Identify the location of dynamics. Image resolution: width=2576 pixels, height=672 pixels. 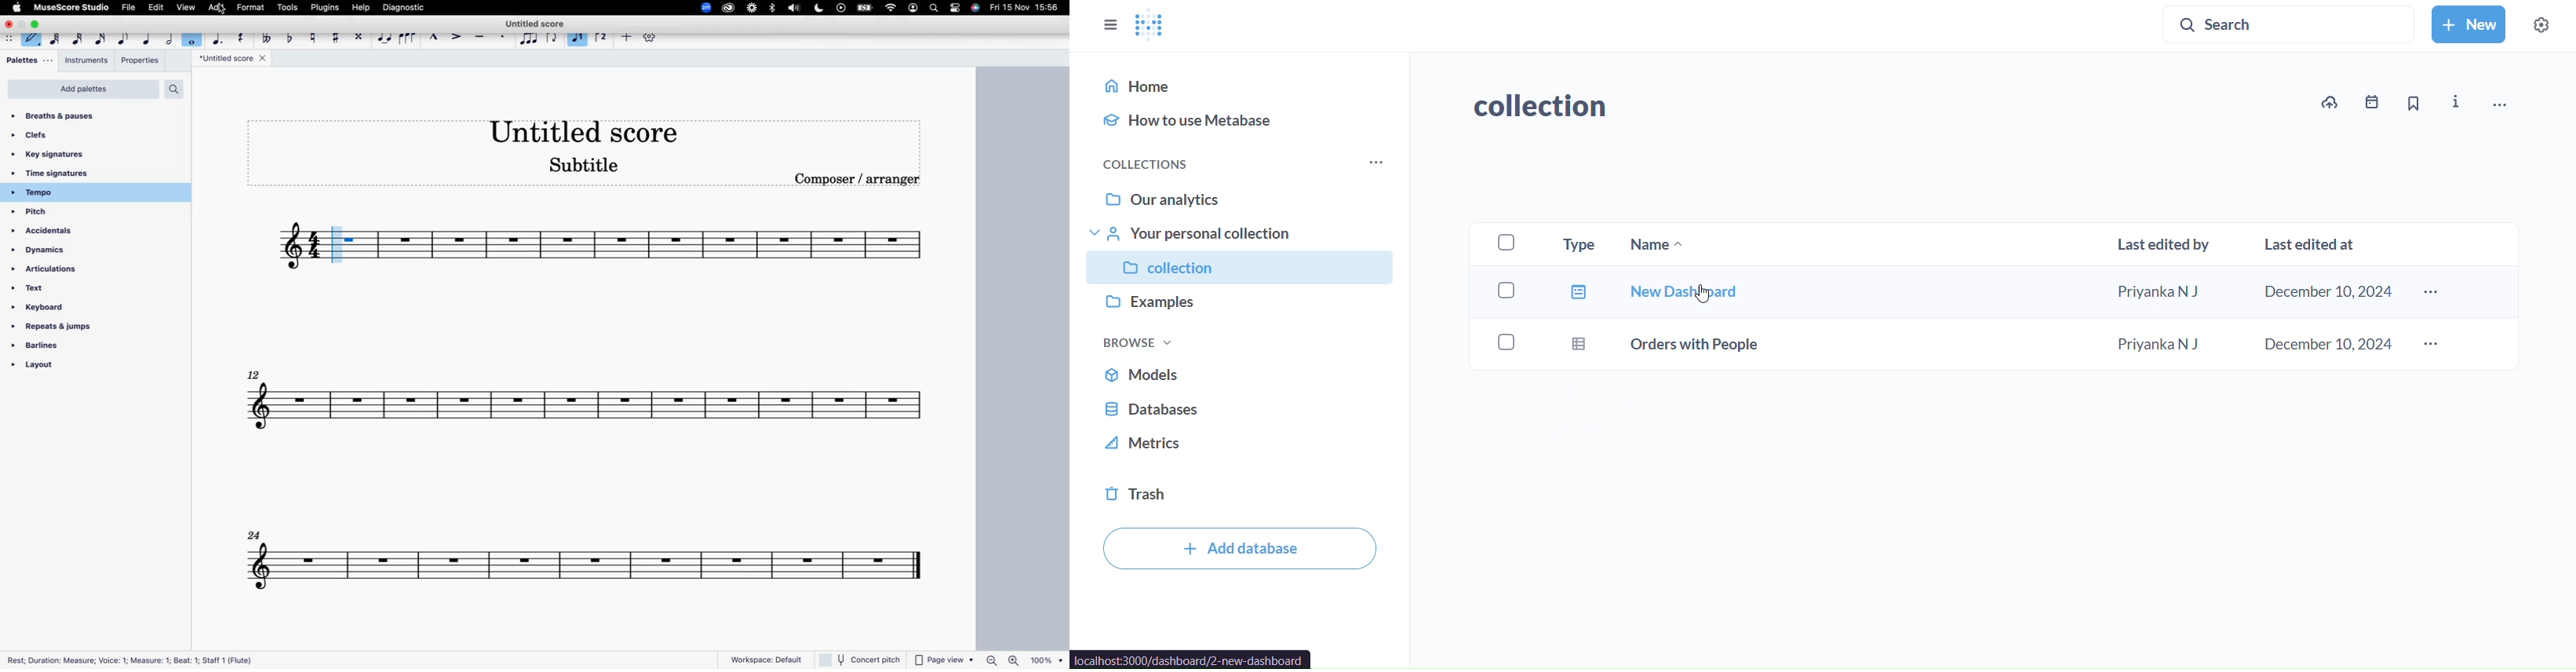
(65, 251).